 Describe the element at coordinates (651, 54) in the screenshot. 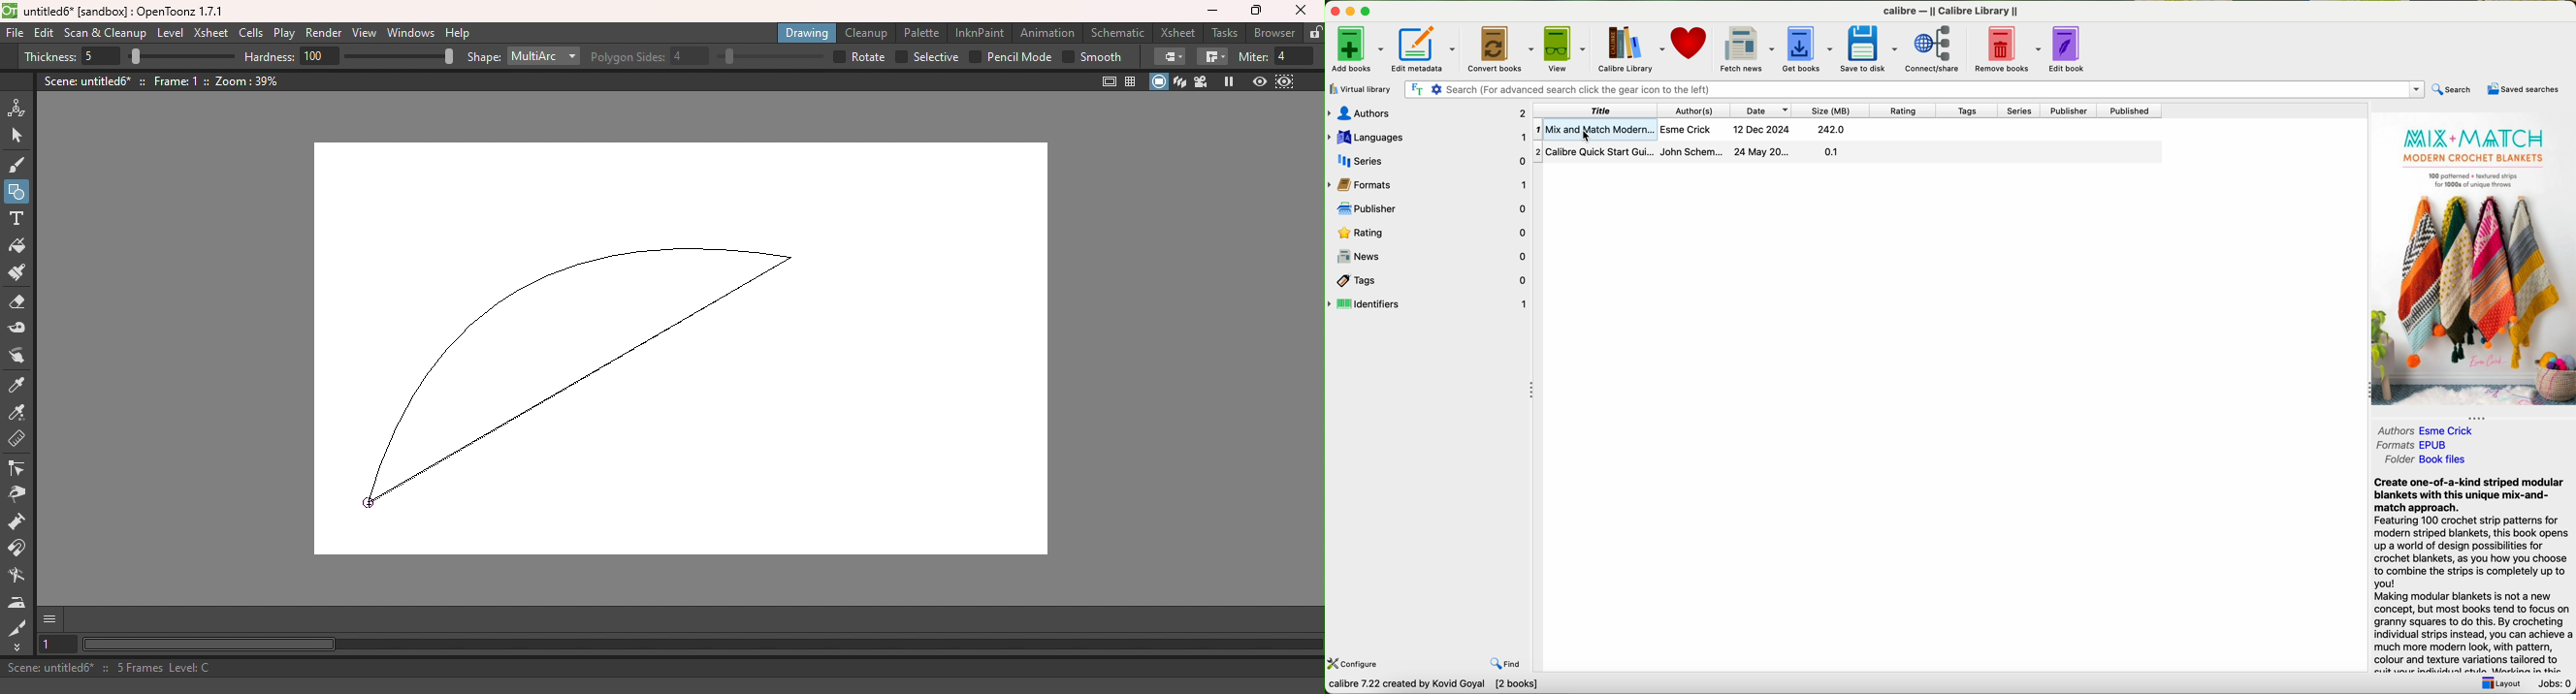

I see `Polygon sides` at that location.